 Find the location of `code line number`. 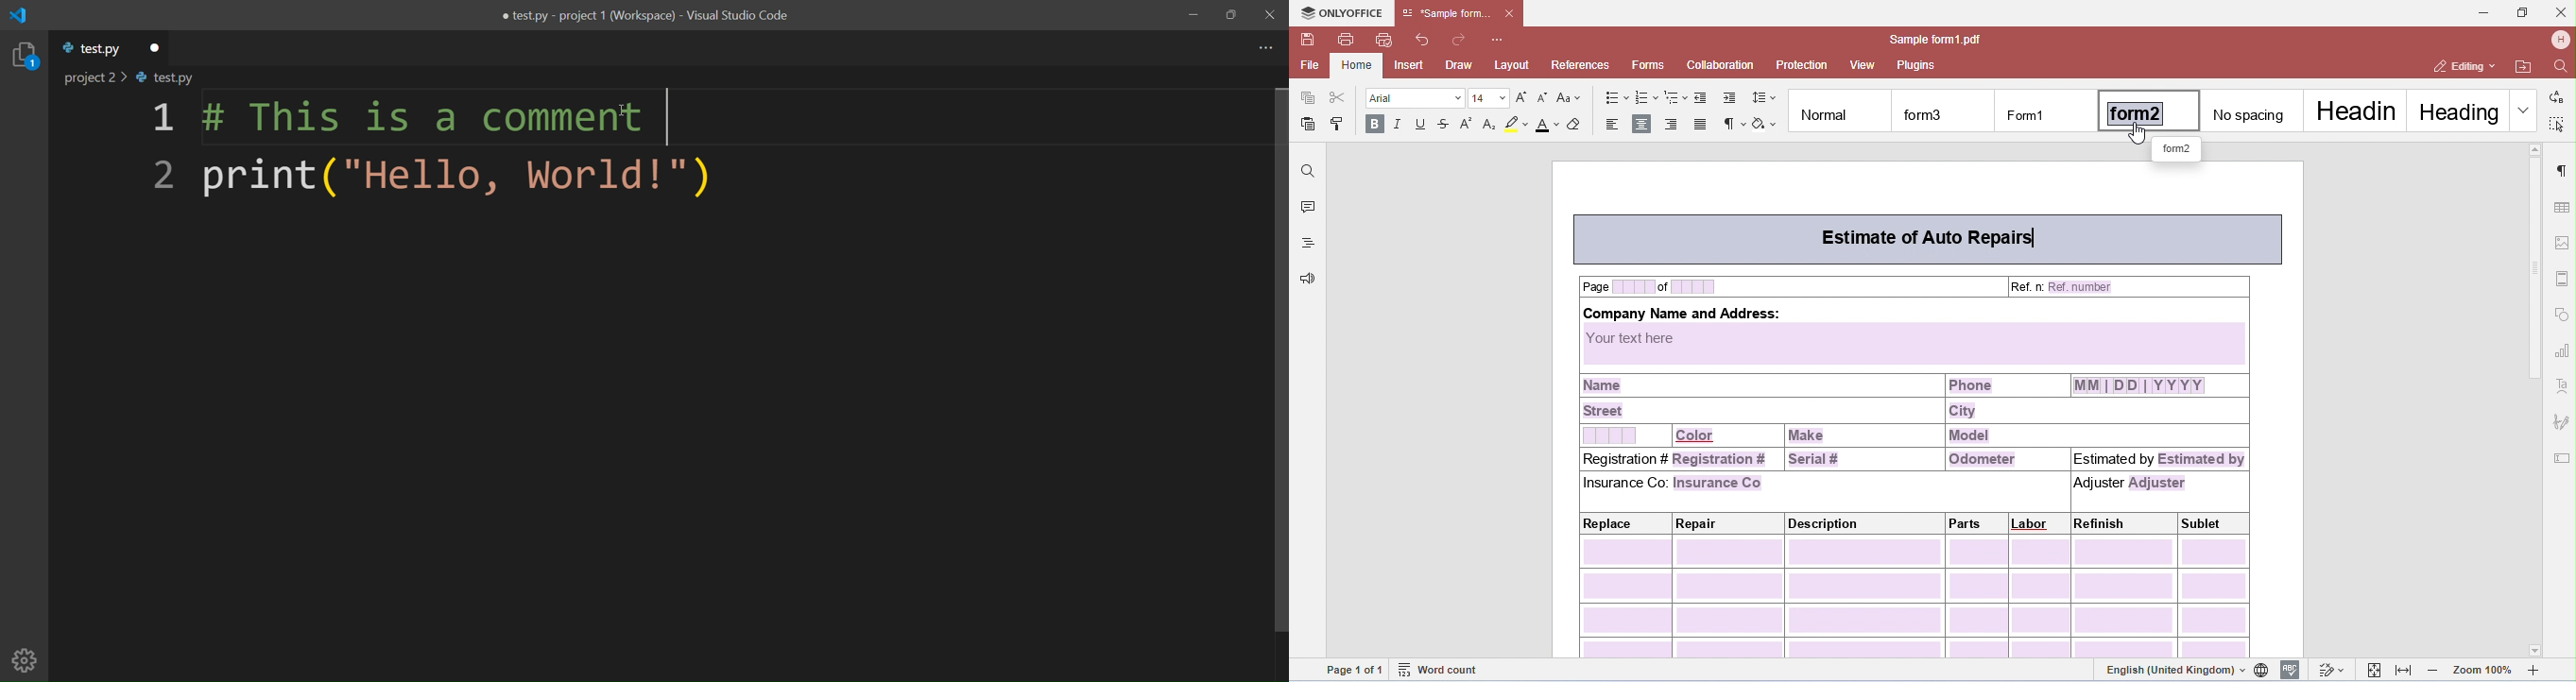

code line number is located at coordinates (156, 150).